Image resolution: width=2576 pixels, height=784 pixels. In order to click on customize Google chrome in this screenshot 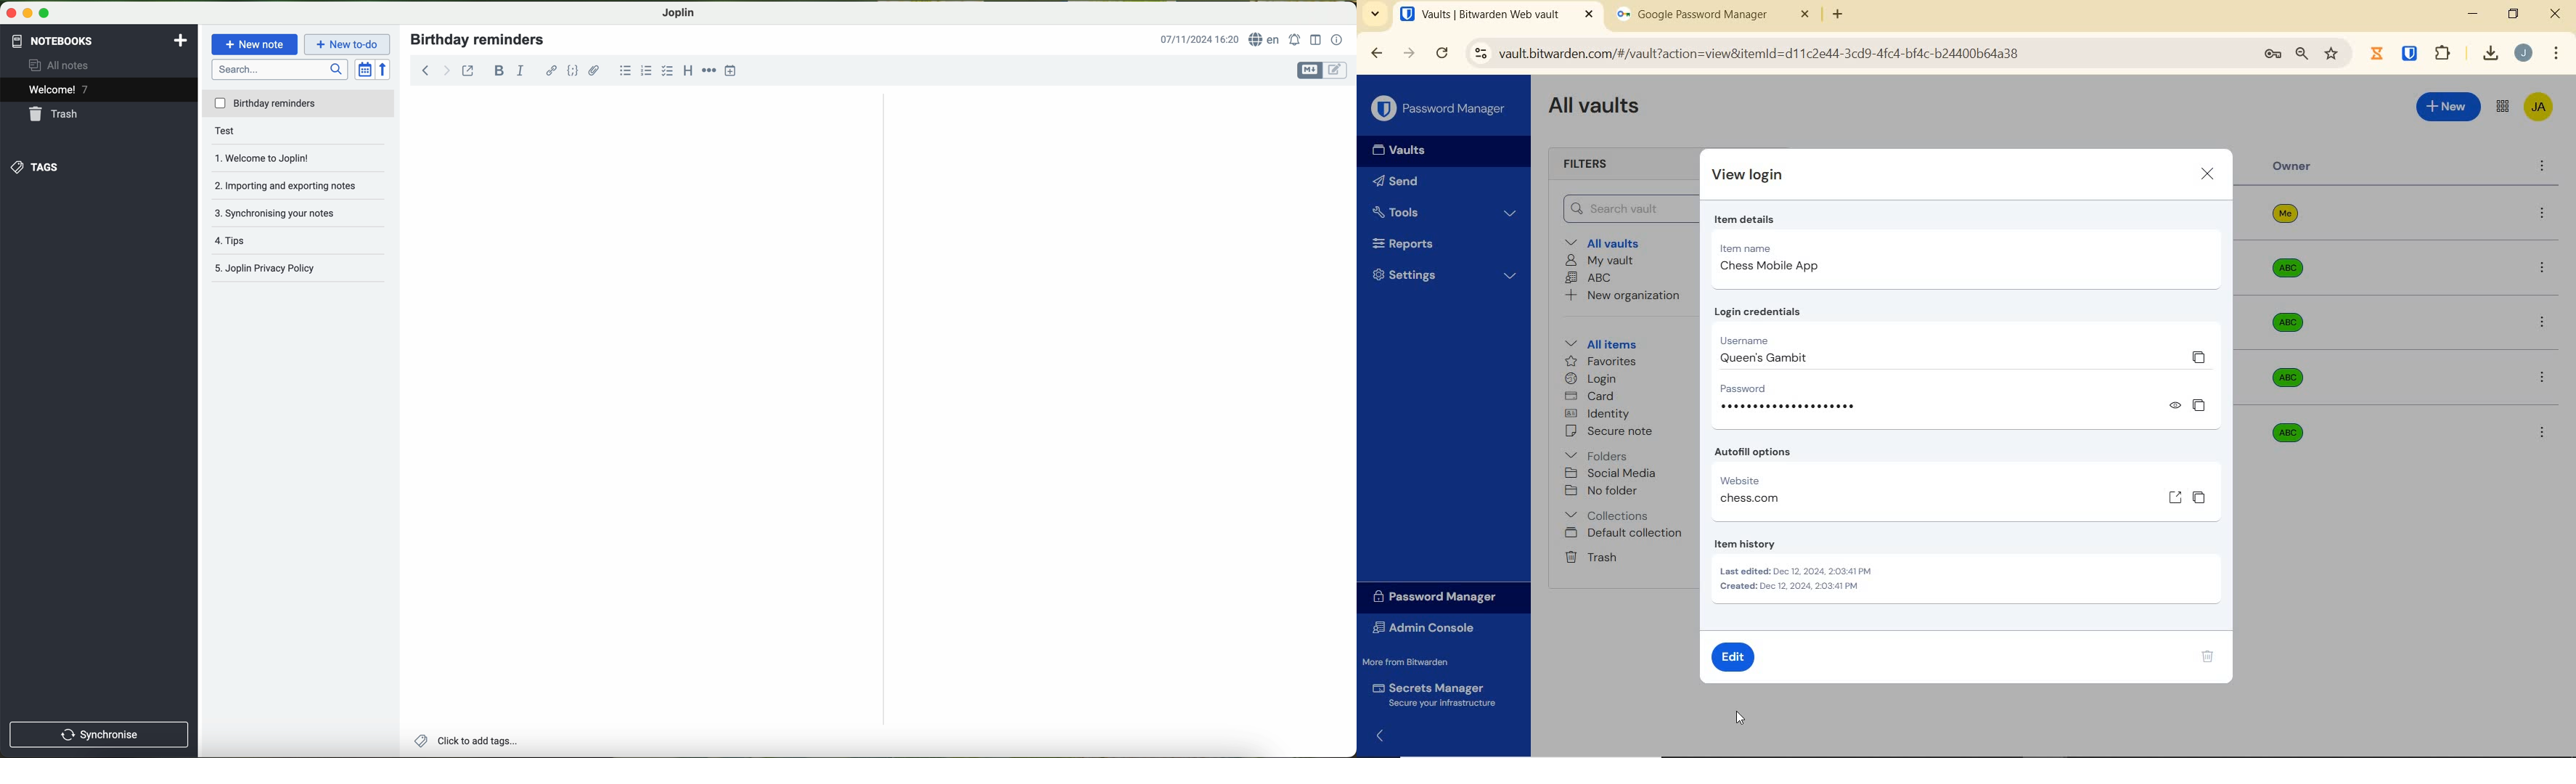, I will do `click(2556, 54)`.